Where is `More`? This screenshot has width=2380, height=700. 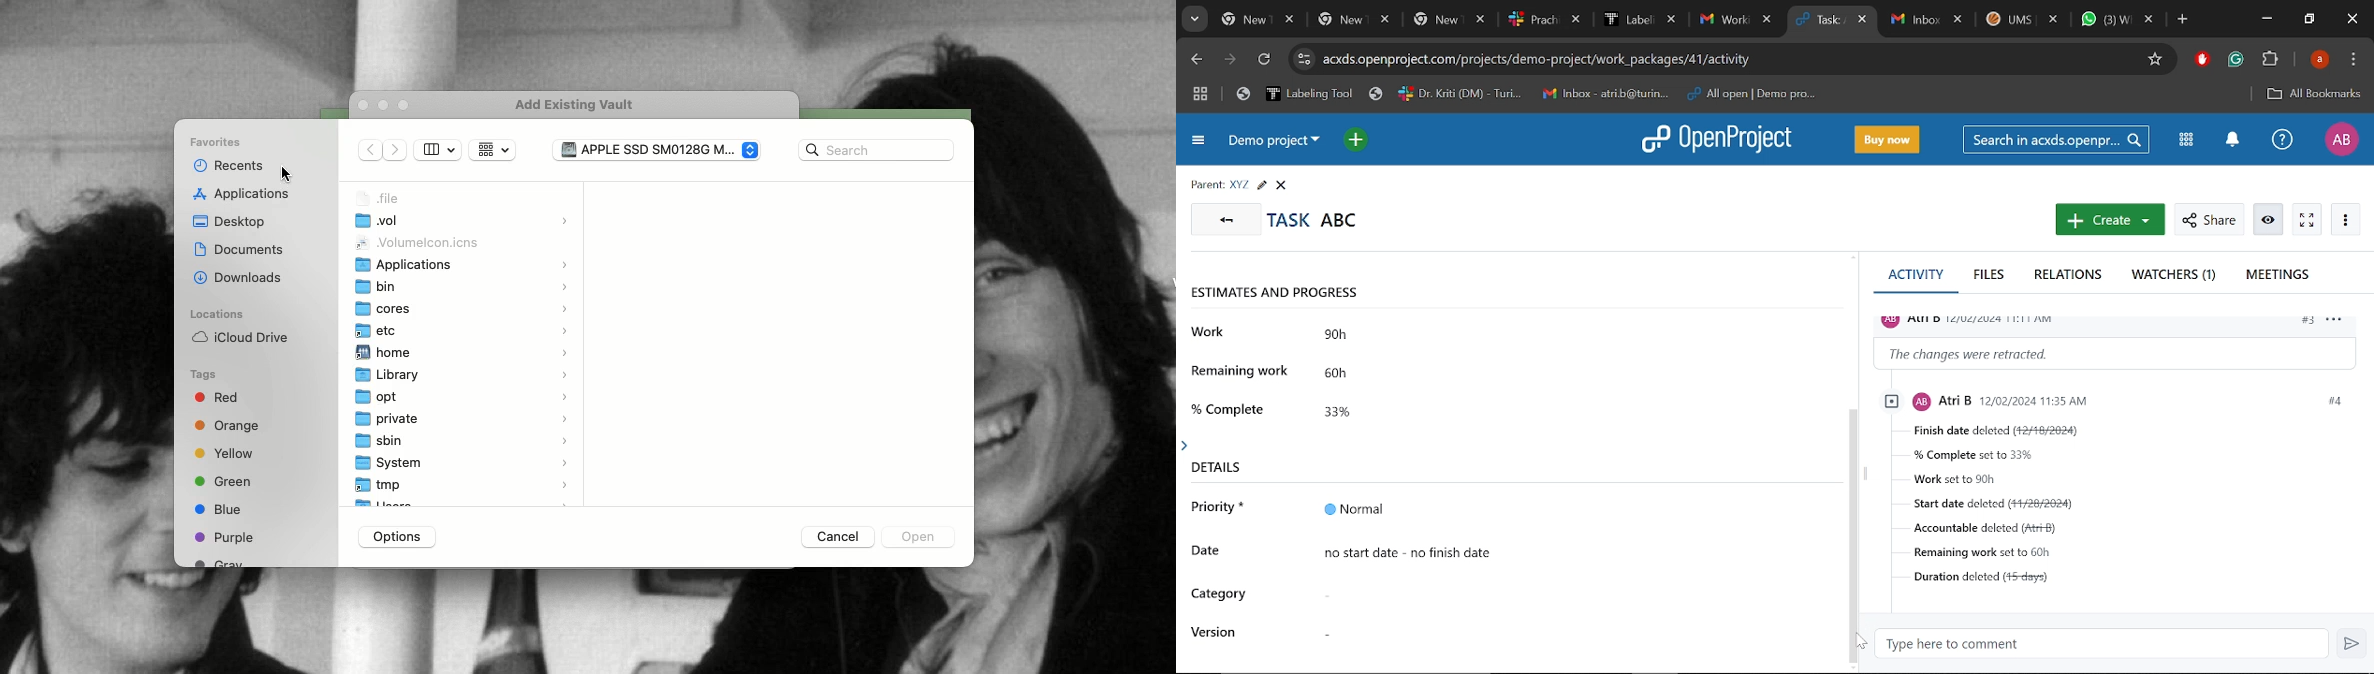
More is located at coordinates (2344, 218).